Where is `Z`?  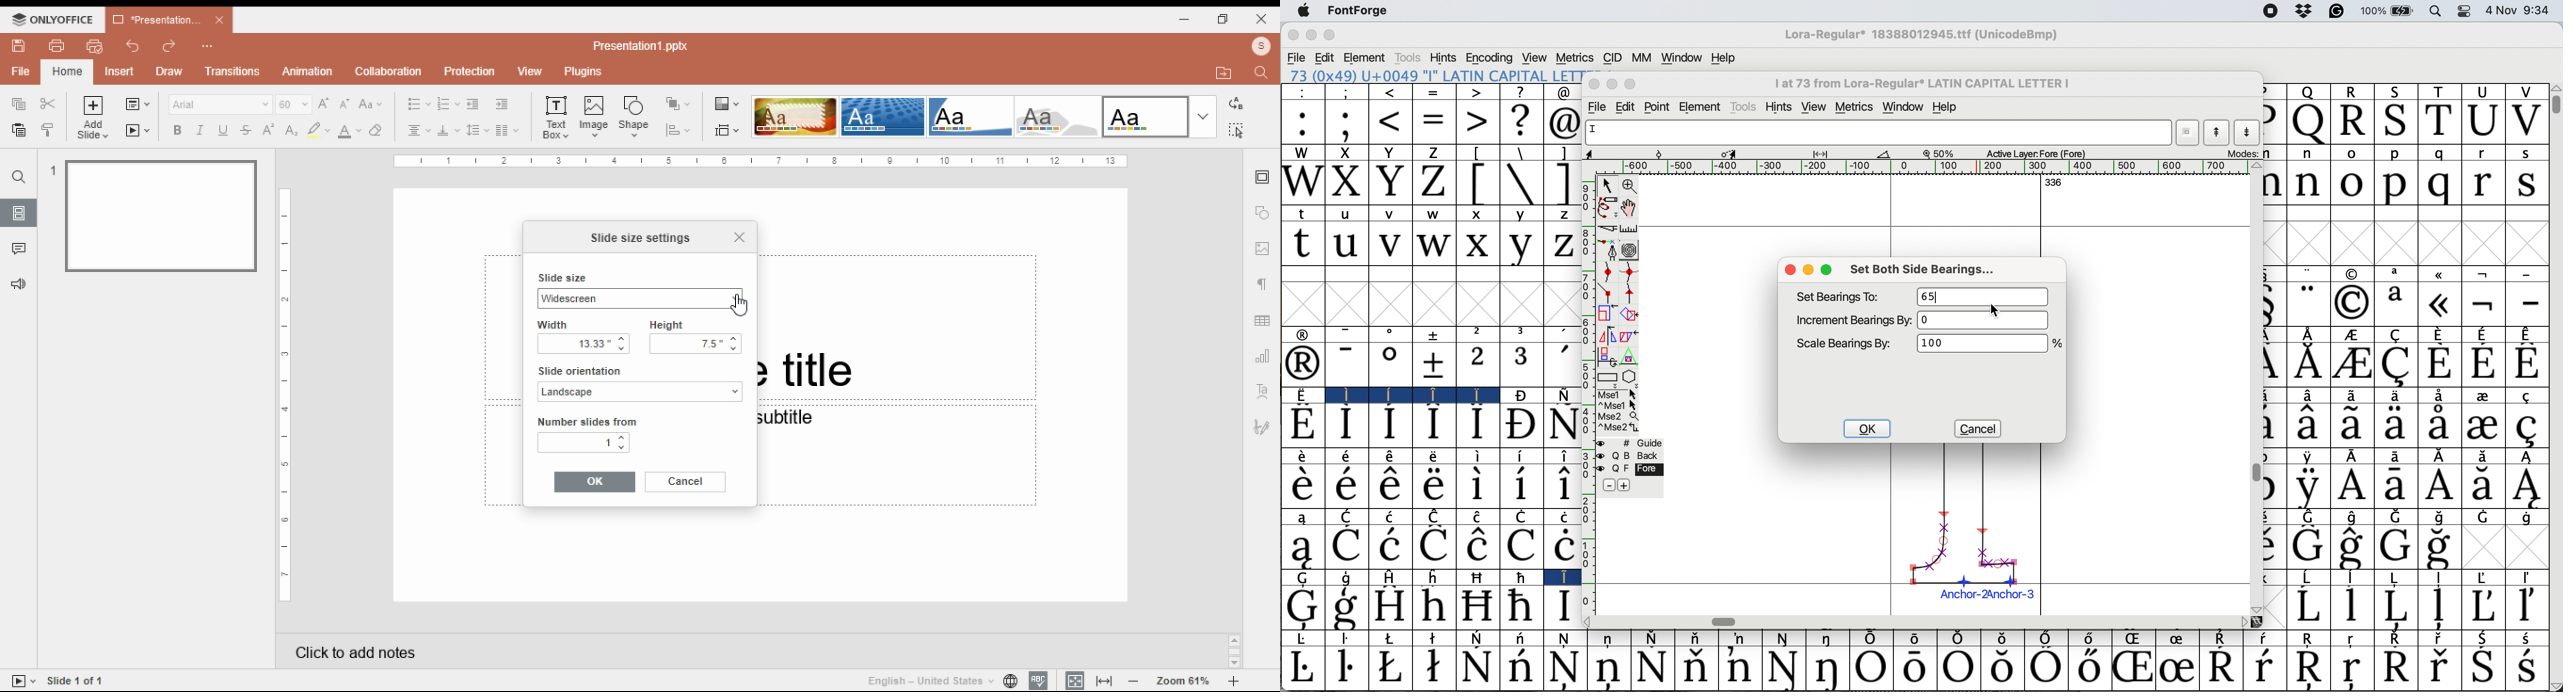 Z is located at coordinates (1432, 152).